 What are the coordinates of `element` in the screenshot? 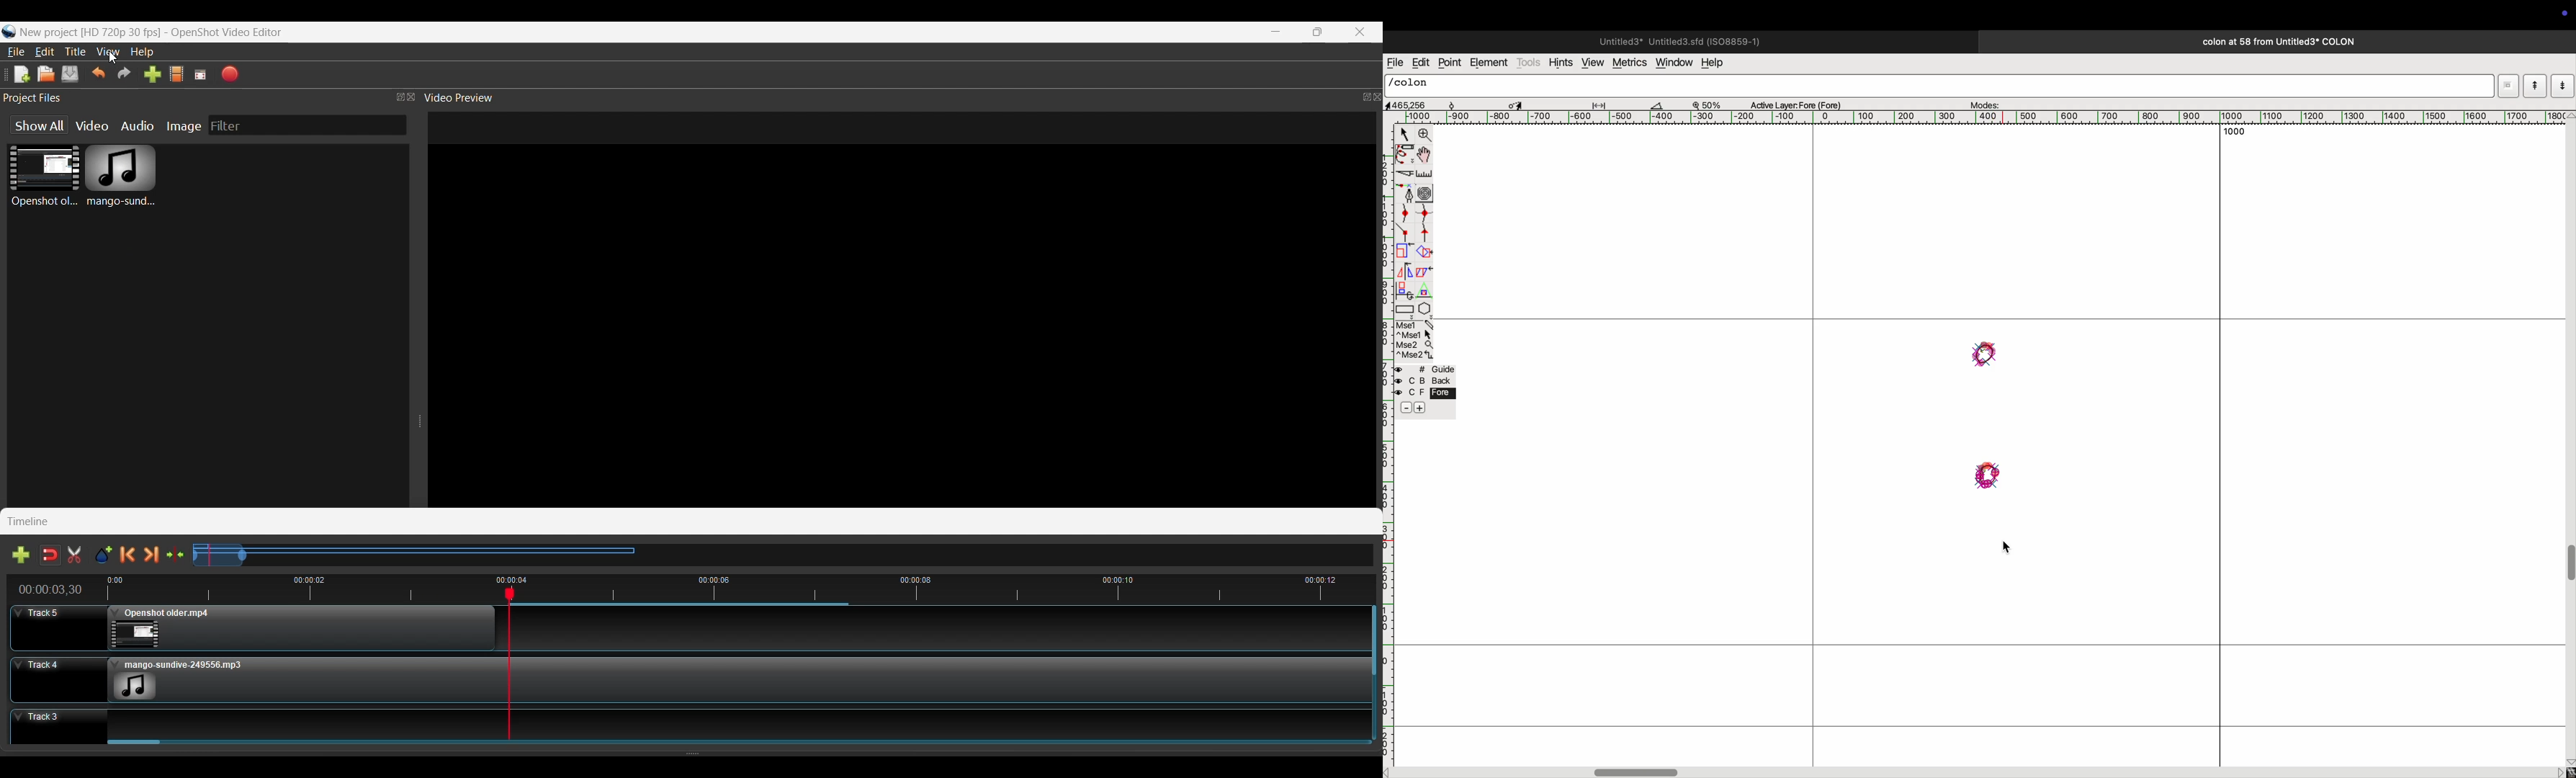 It's located at (1489, 64).